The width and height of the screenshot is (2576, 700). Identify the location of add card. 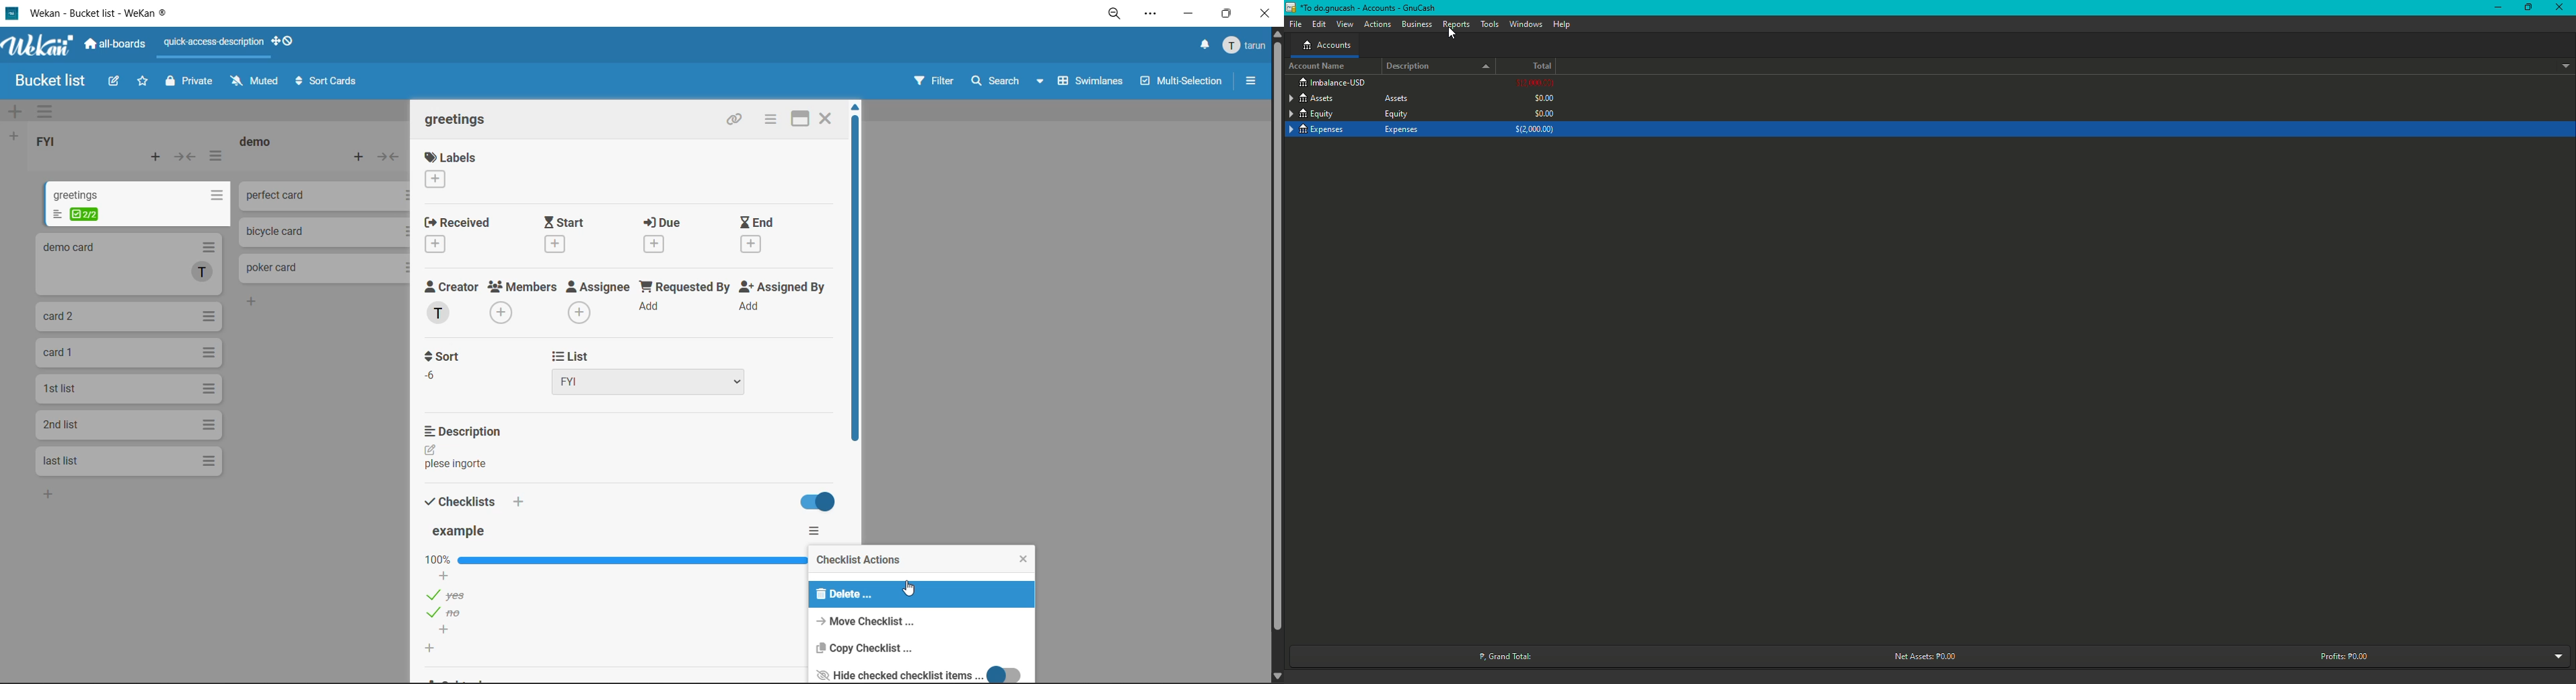
(160, 158).